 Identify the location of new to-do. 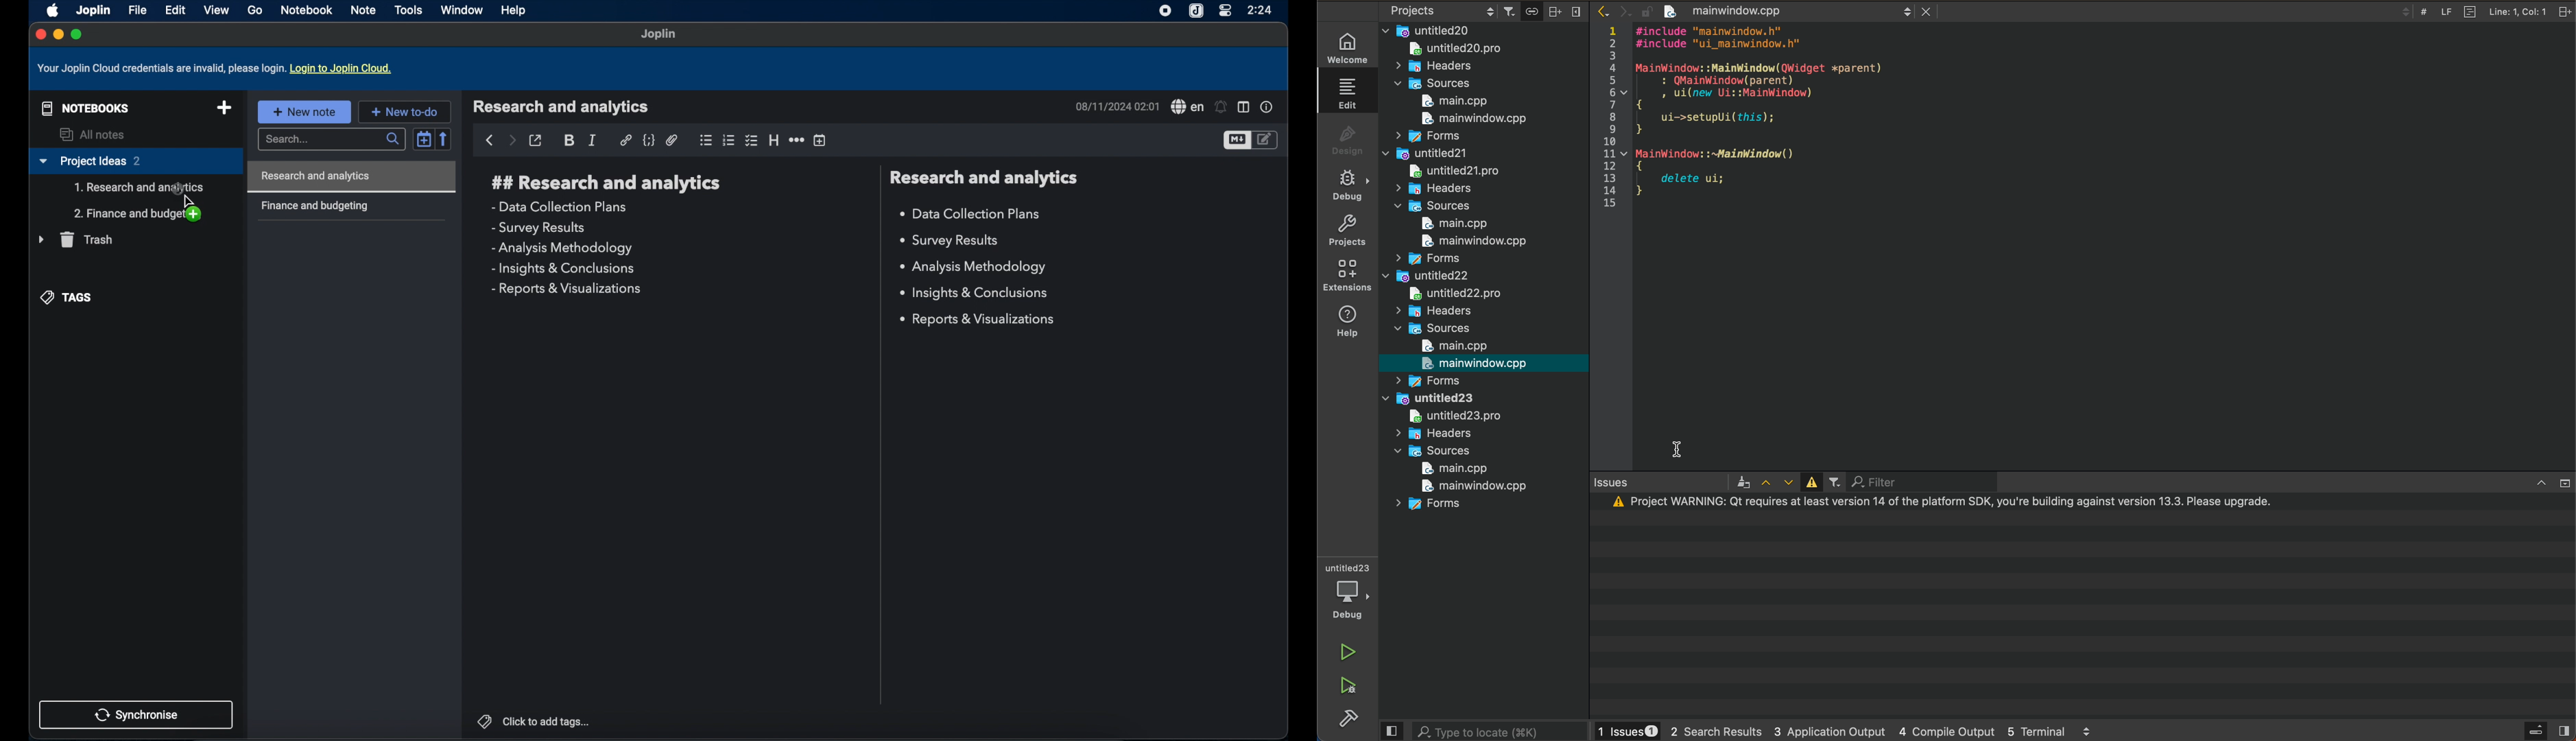
(405, 111).